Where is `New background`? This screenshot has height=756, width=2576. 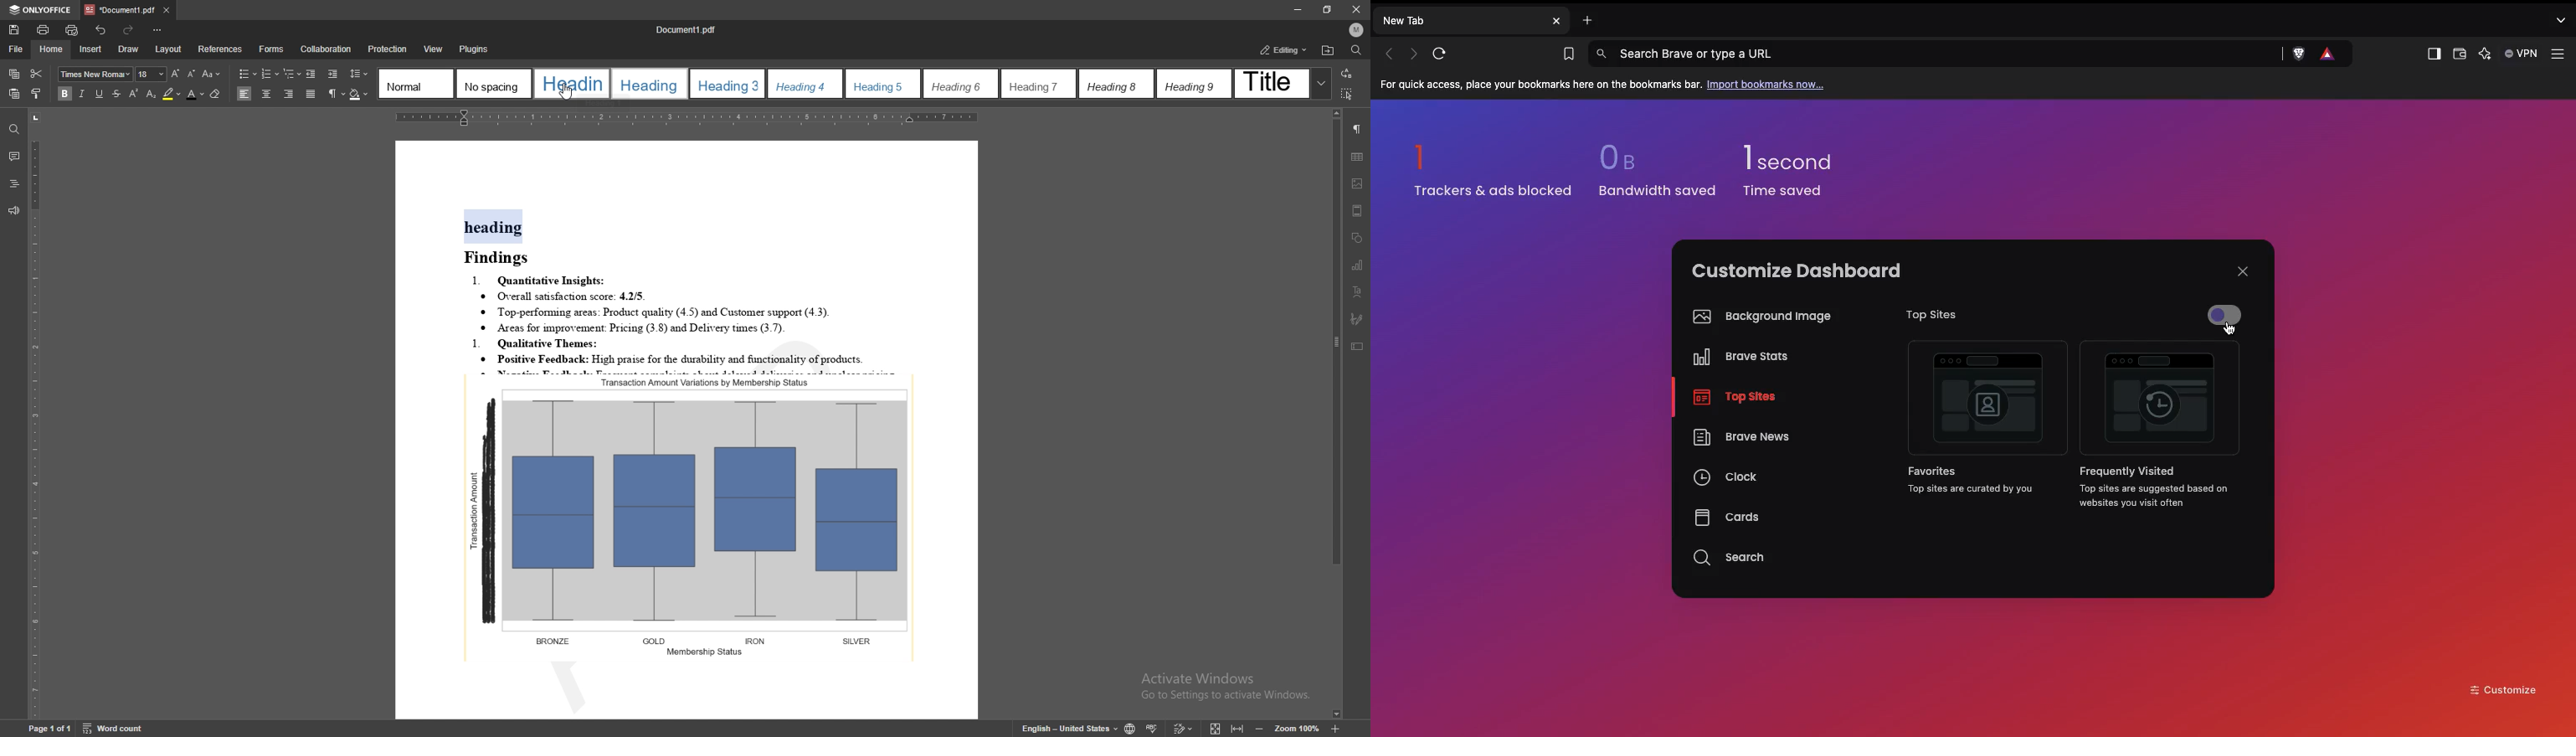
New background is located at coordinates (2234, 168).